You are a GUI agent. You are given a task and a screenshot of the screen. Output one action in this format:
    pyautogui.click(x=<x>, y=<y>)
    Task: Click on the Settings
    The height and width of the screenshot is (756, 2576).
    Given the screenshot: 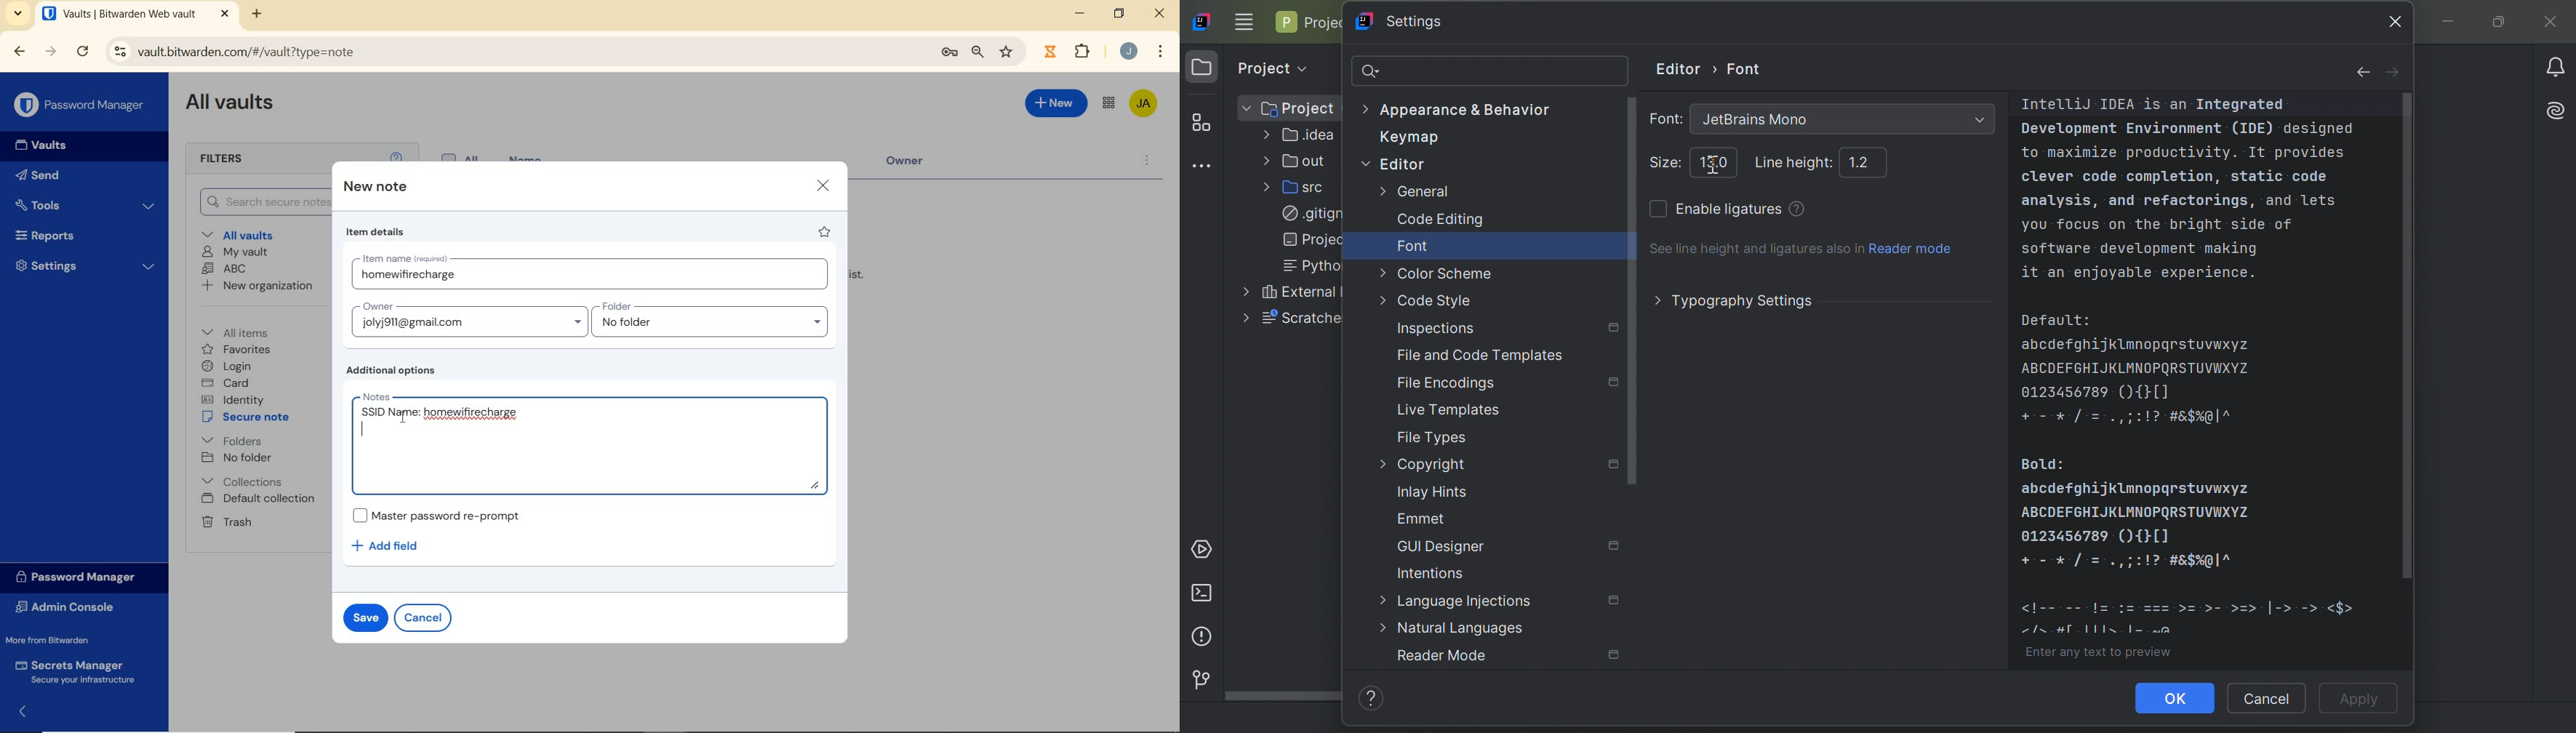 What is the action you would take?
    pyautogui.click(x=84, y=265)
    